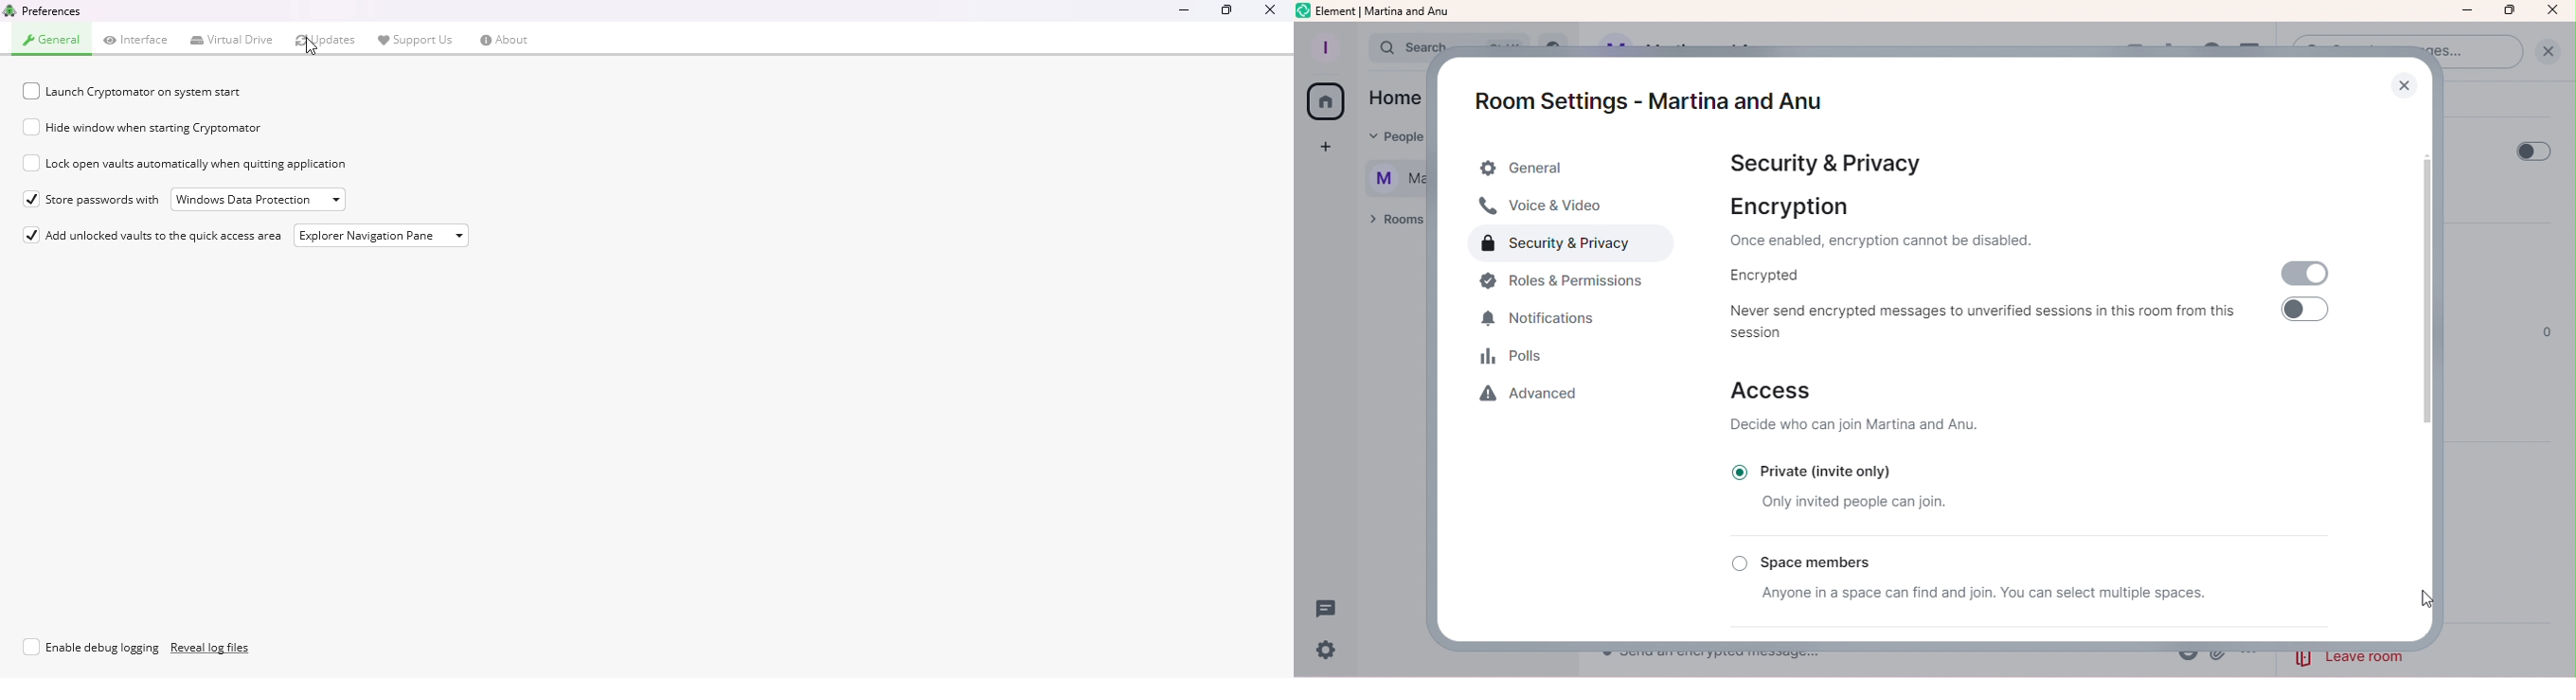 The image size is (2576, 700). What do you see at coordinates (1418, 48) in the screenshot?
I see `search` at bounding box center [1418, 48].